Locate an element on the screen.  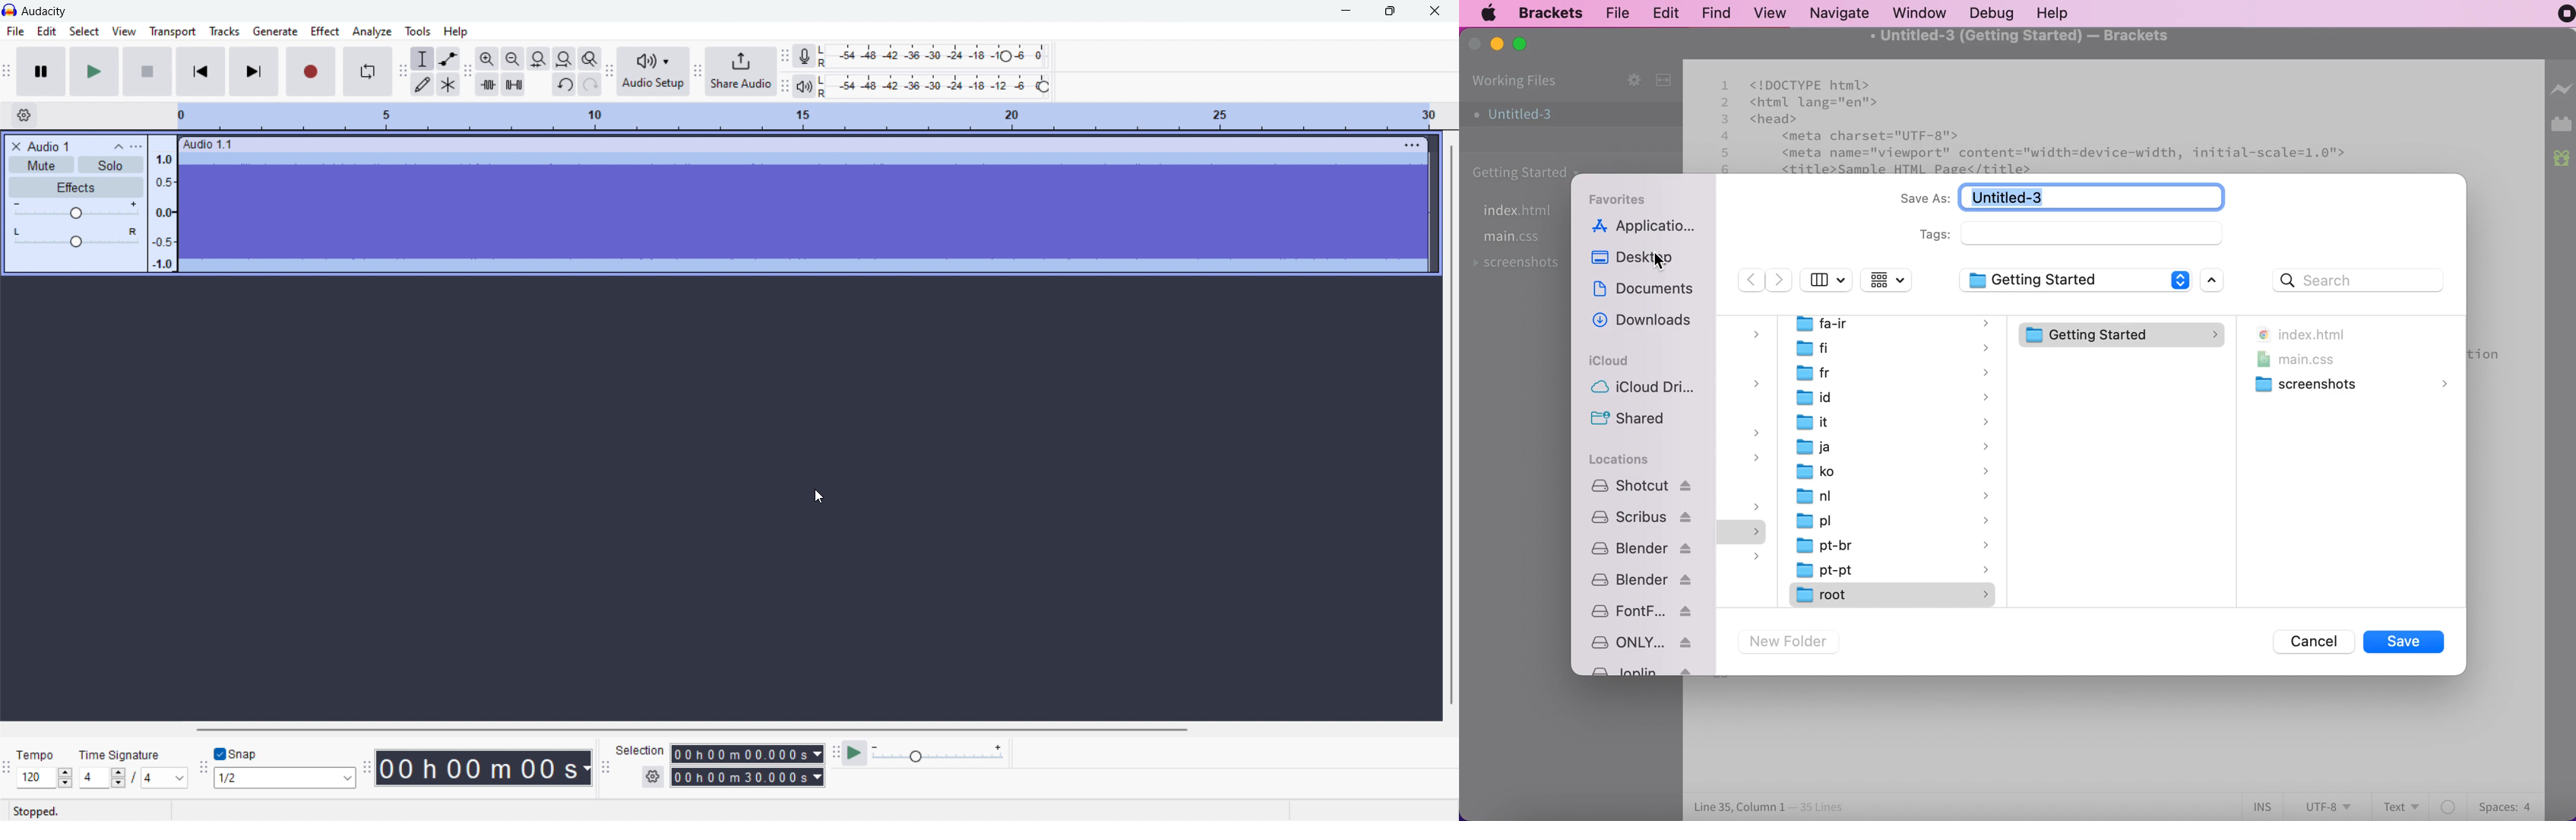
file index.html is located at coordinates (1524, 211).